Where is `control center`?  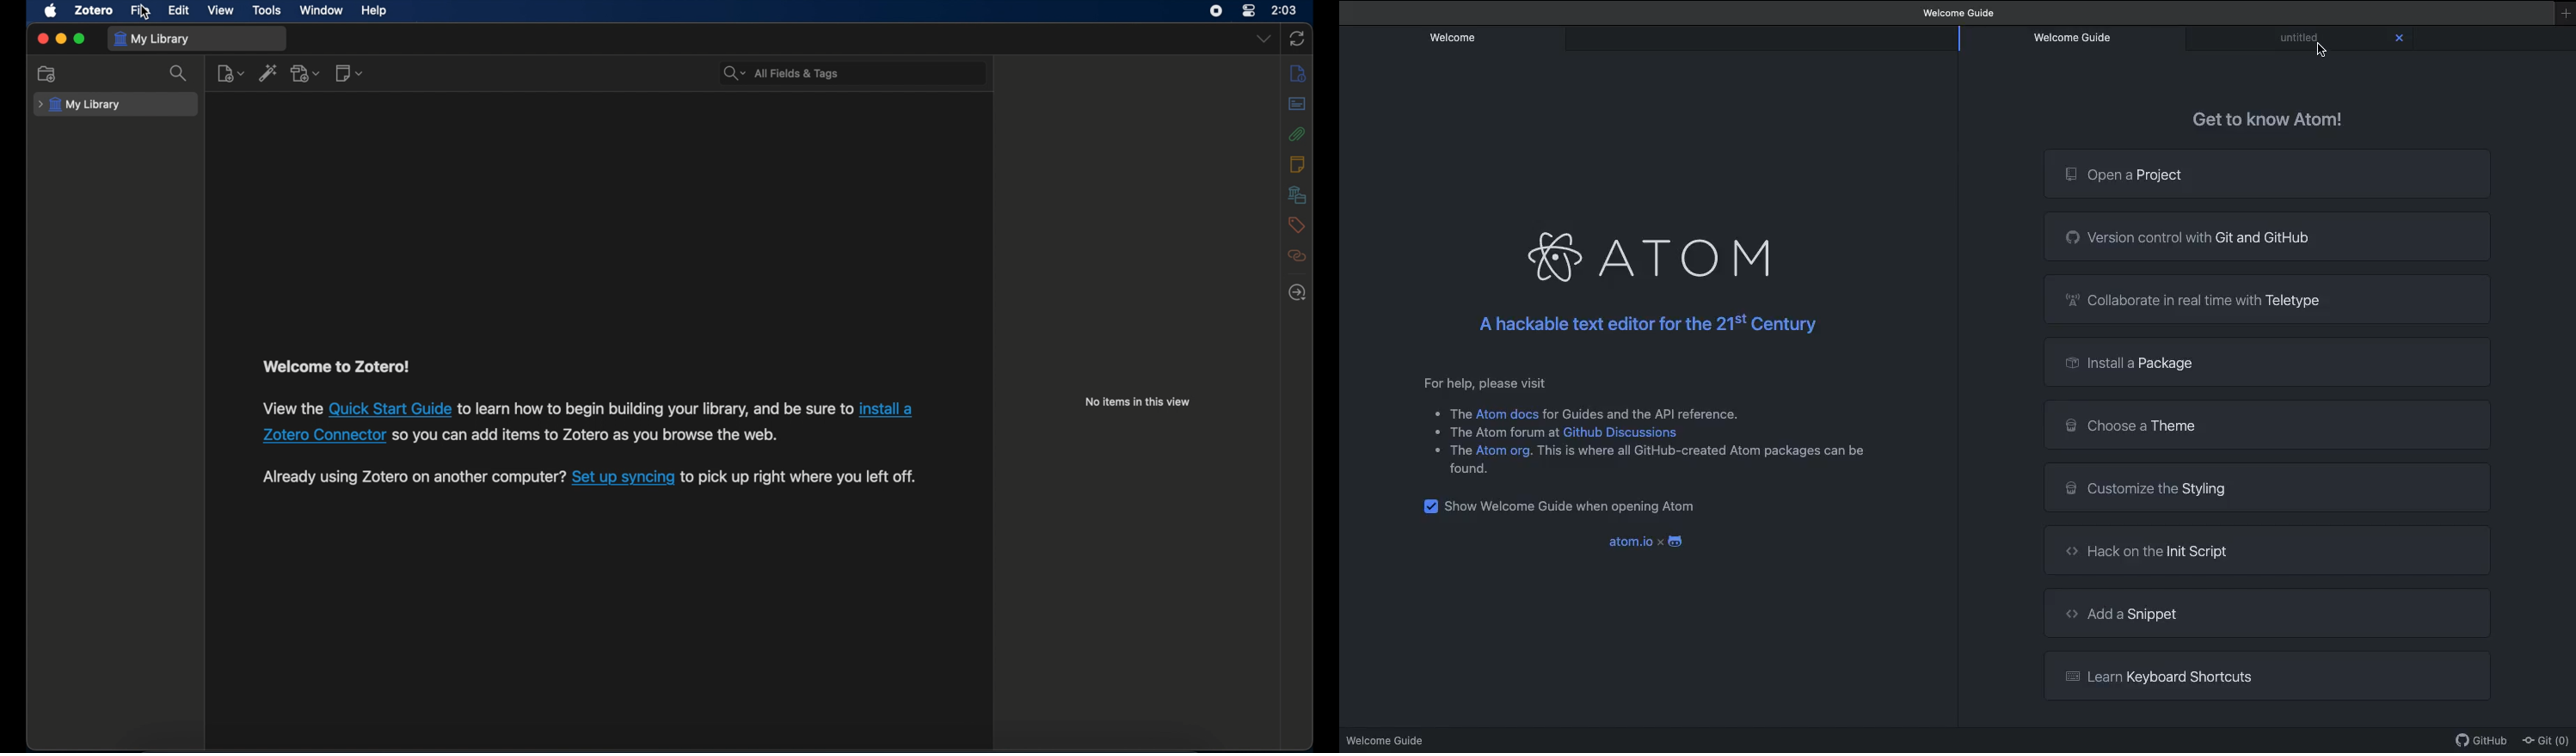 control center is located at coordinates (1249, 11).